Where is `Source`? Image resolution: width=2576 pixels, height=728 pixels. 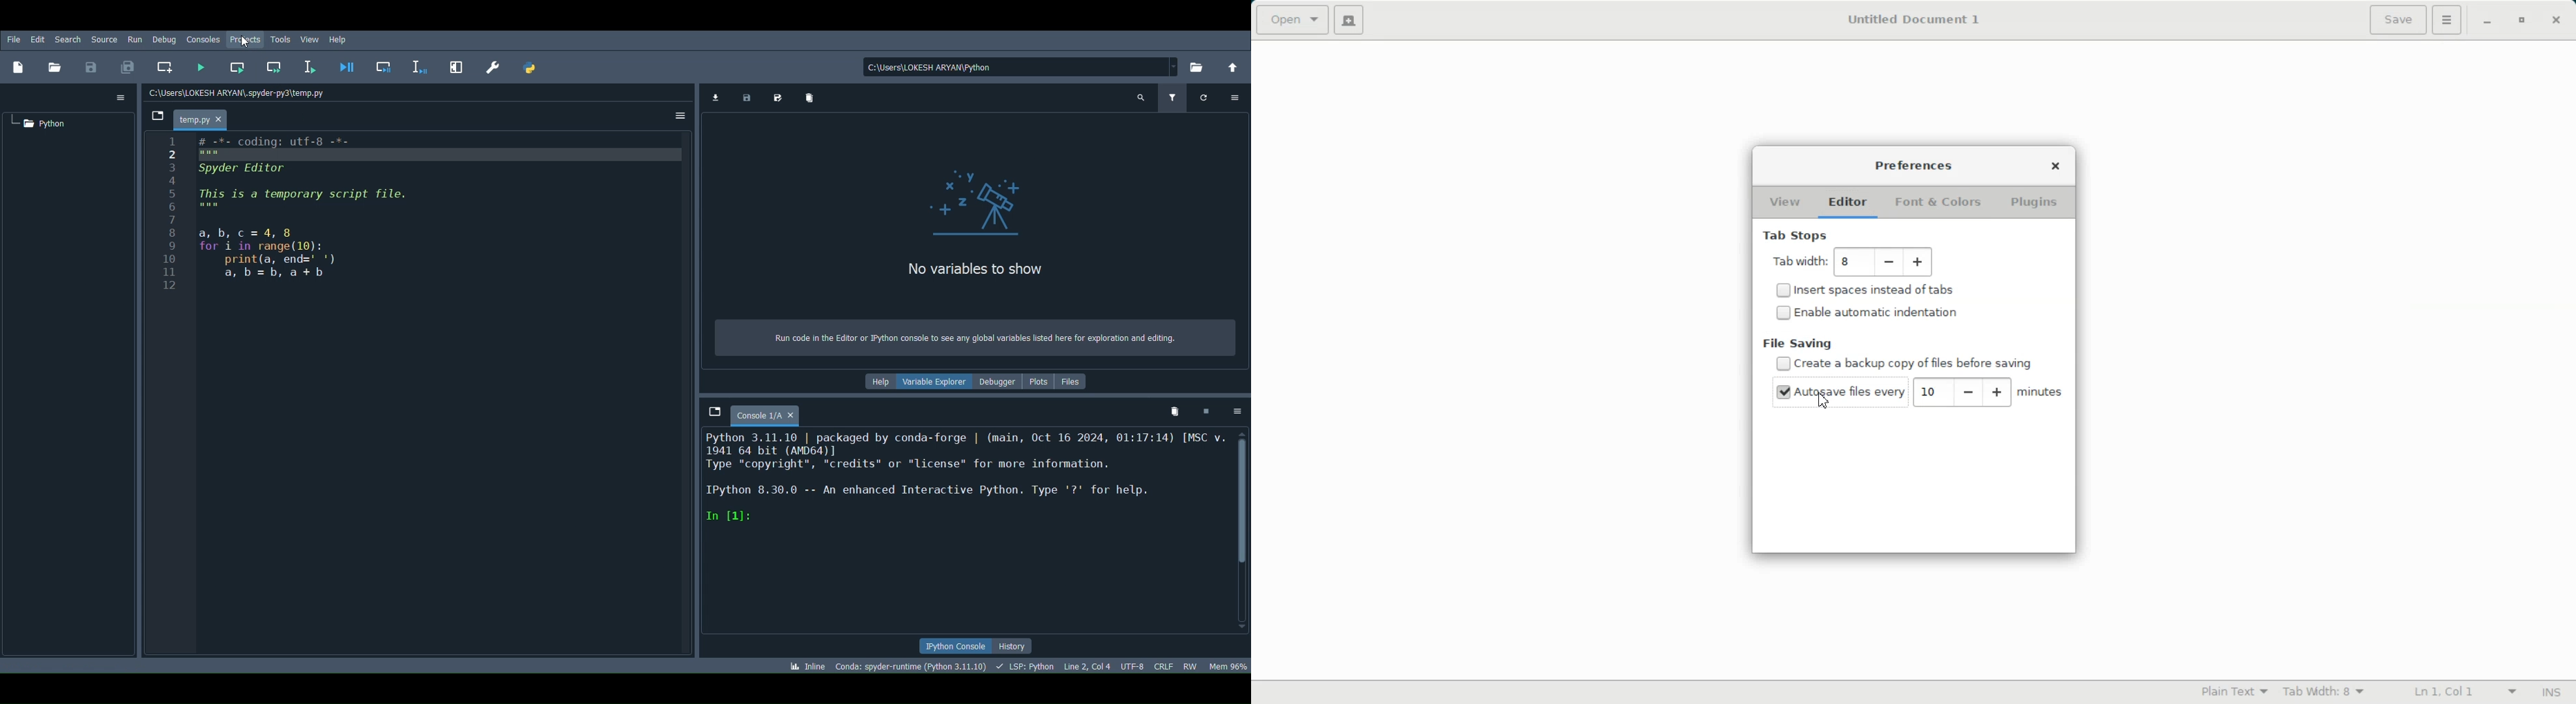
Source is located at coordinates (104, 39).